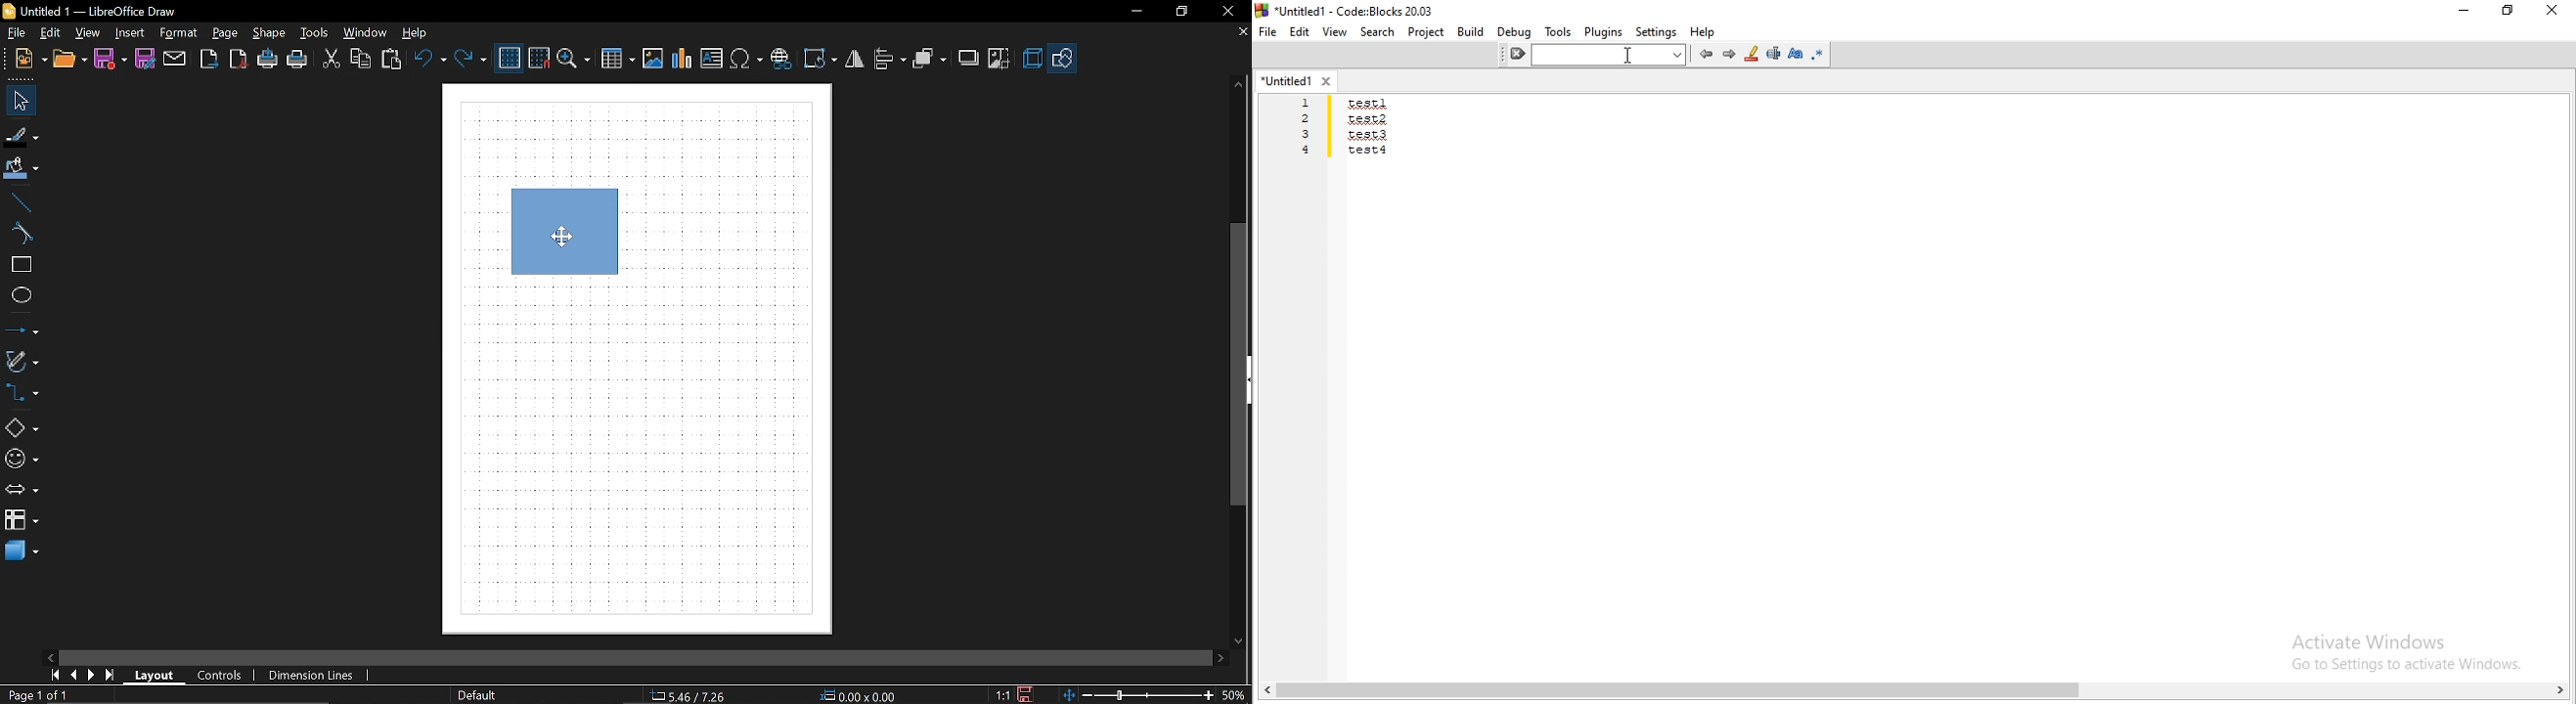 Image resolution: width=2576 pixels, height=728 pixels. Describe the element at coordinates (178, 34) in the screenshot. I see `Format` at that location.